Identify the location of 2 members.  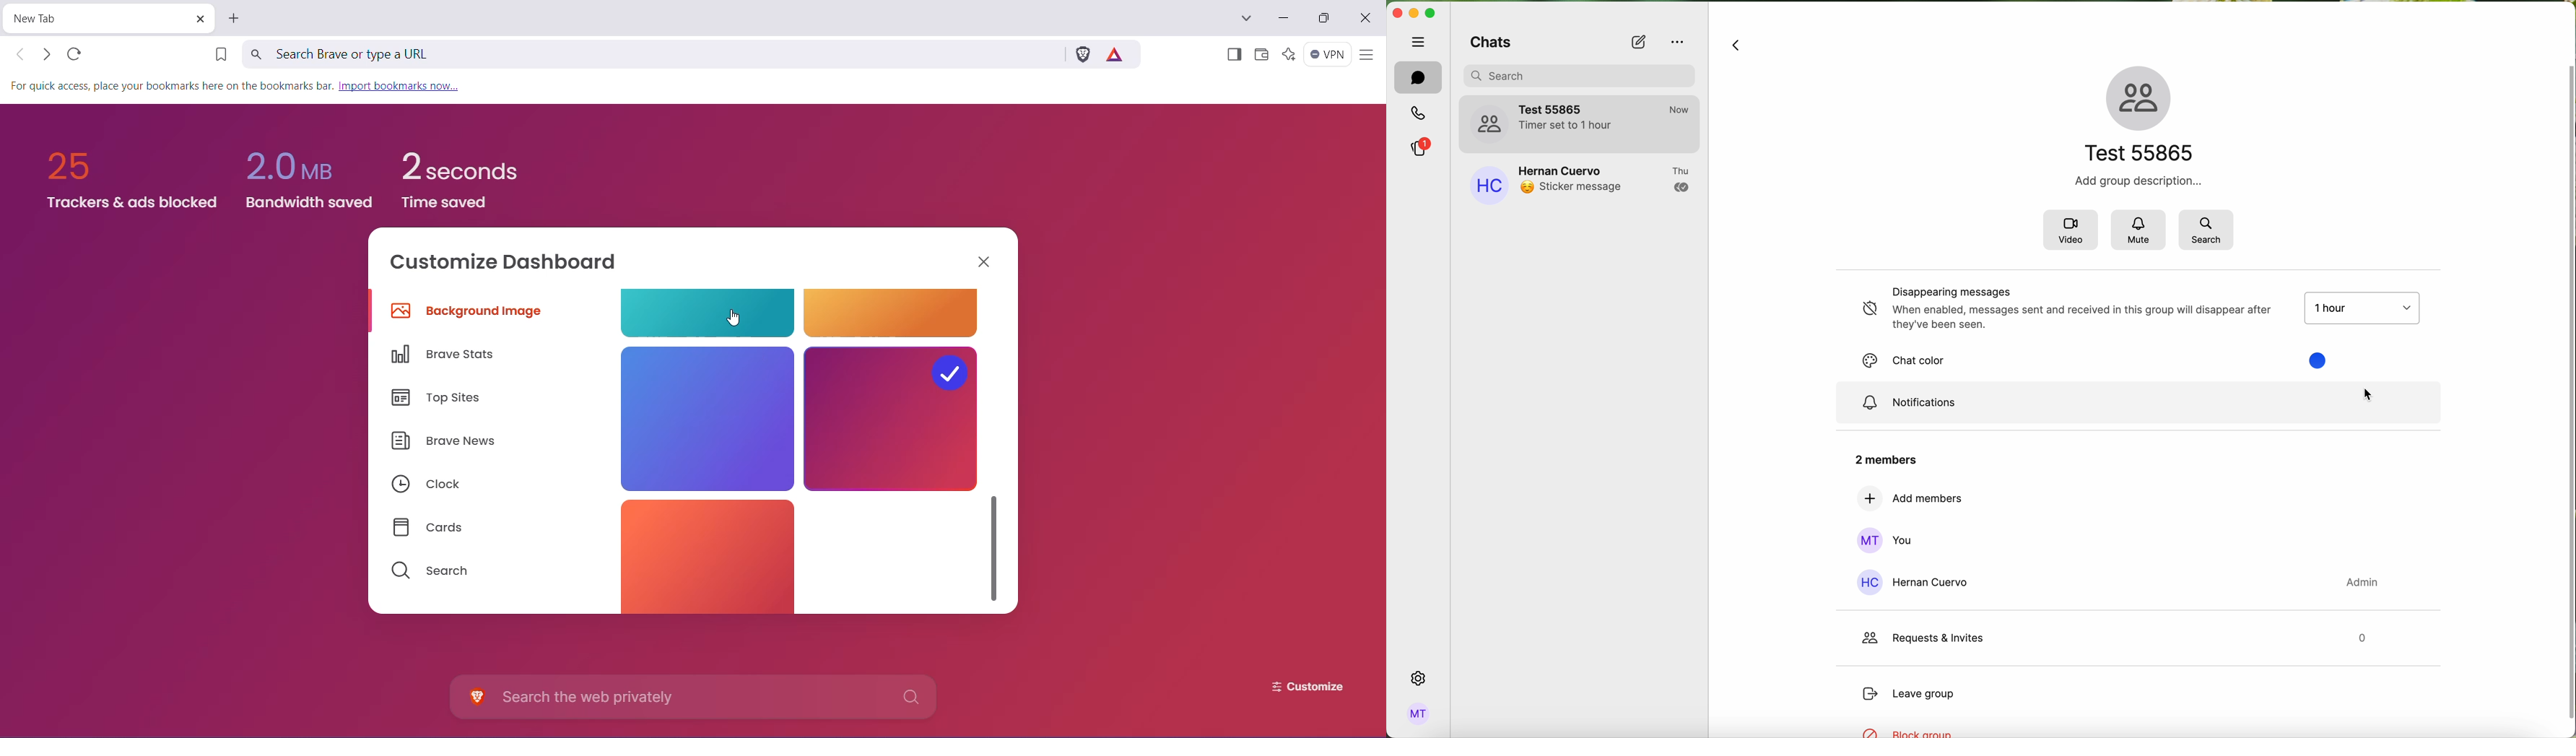
(1884, 459).